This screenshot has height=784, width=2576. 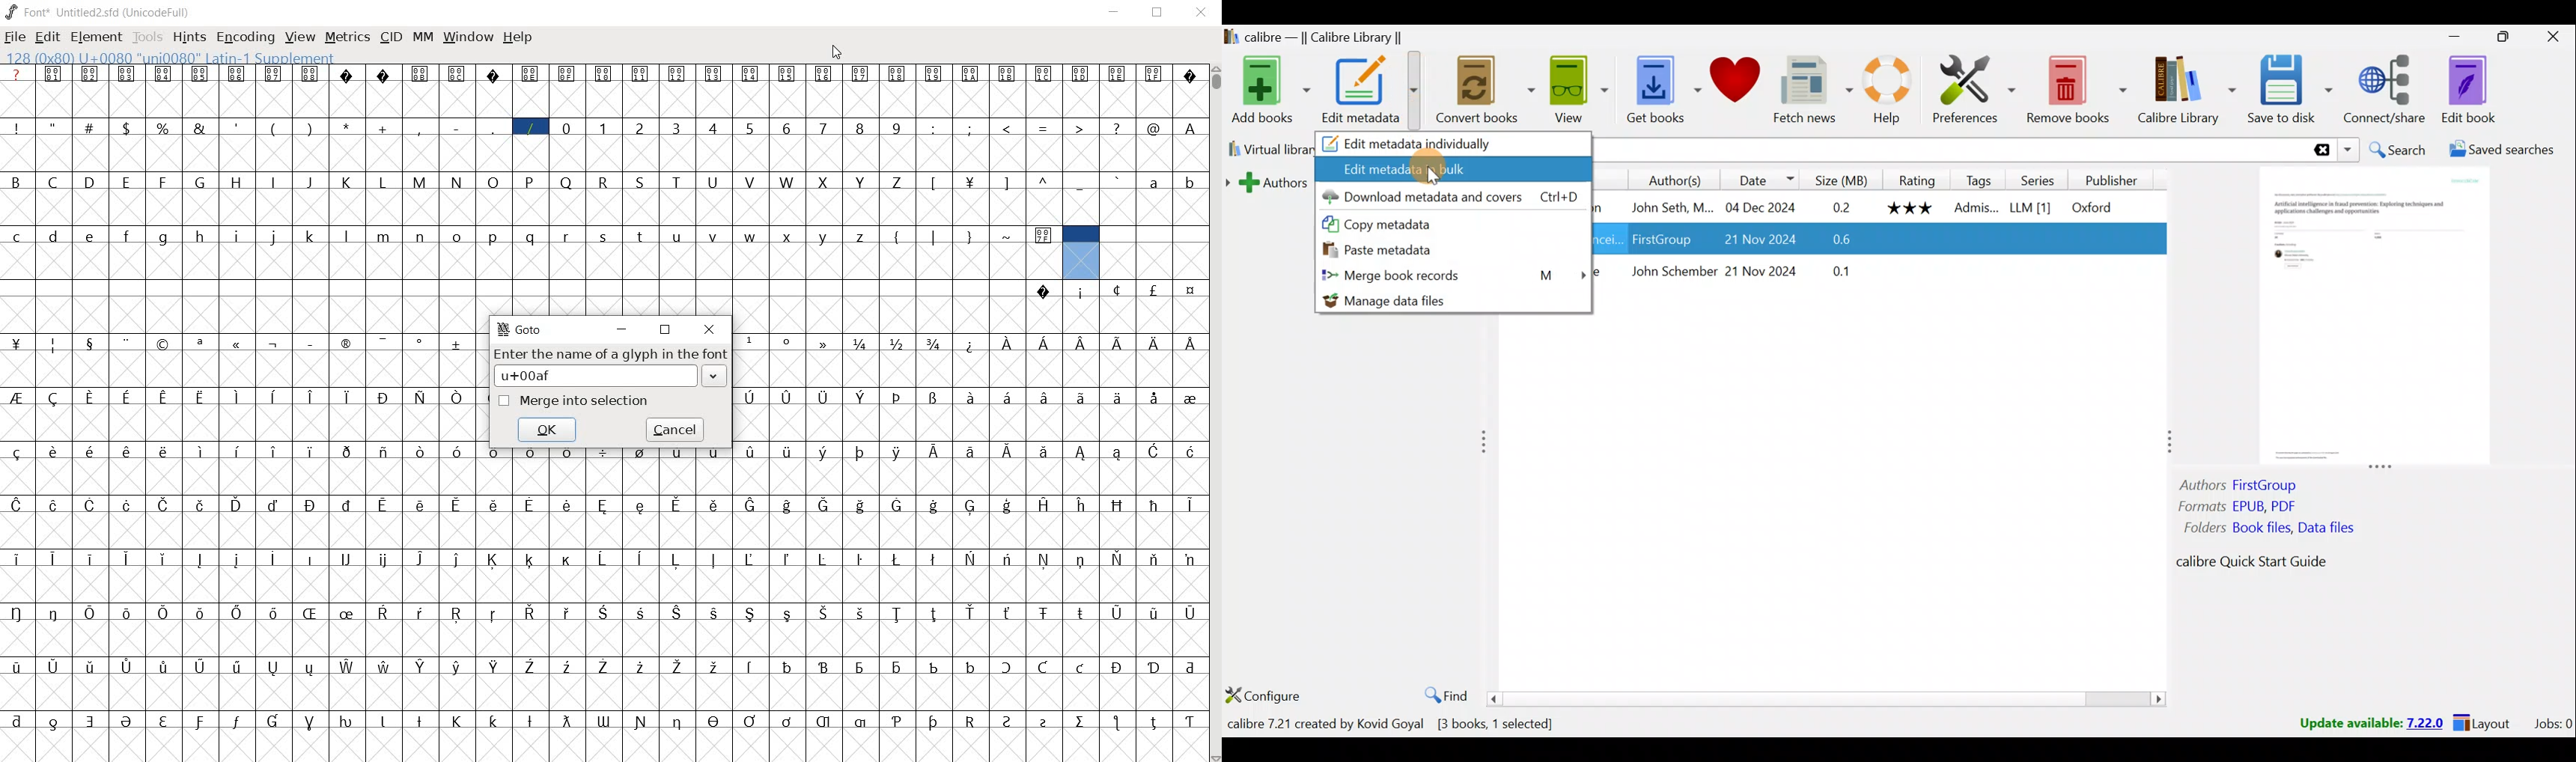 I want to click on Symbol, so click(x=1154, y=289).